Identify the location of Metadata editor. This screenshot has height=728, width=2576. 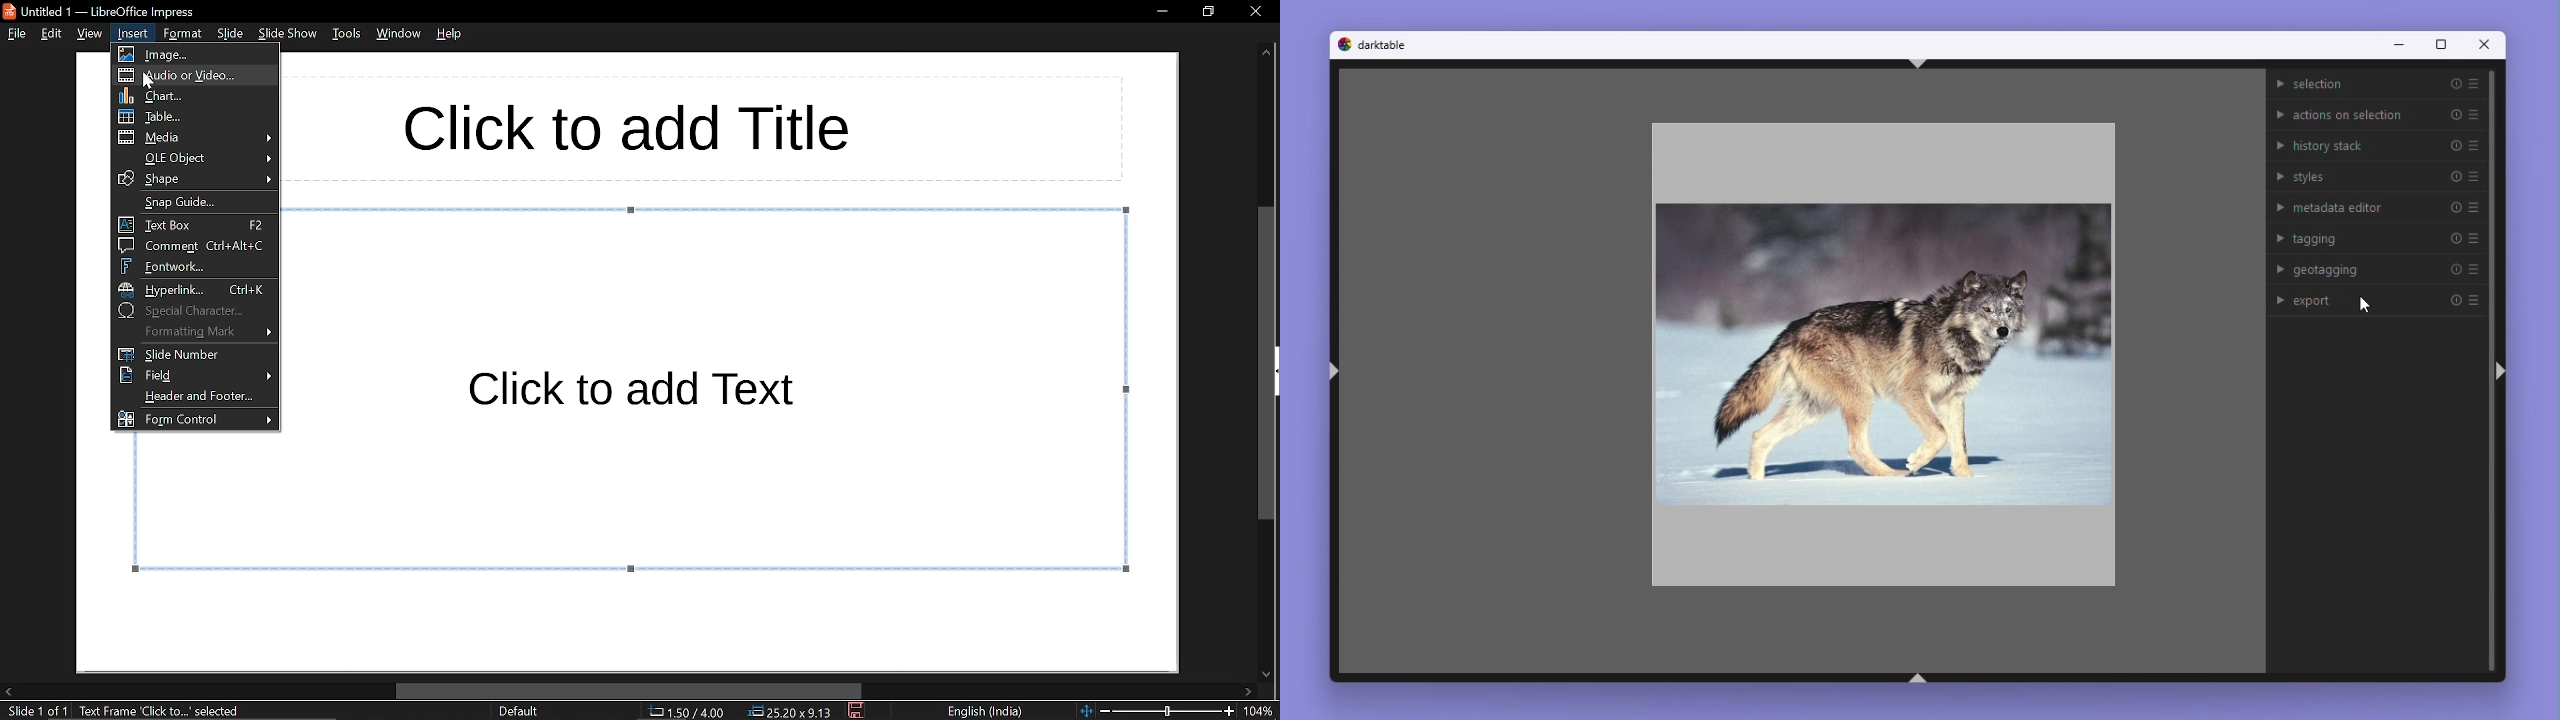
(2375, 205).